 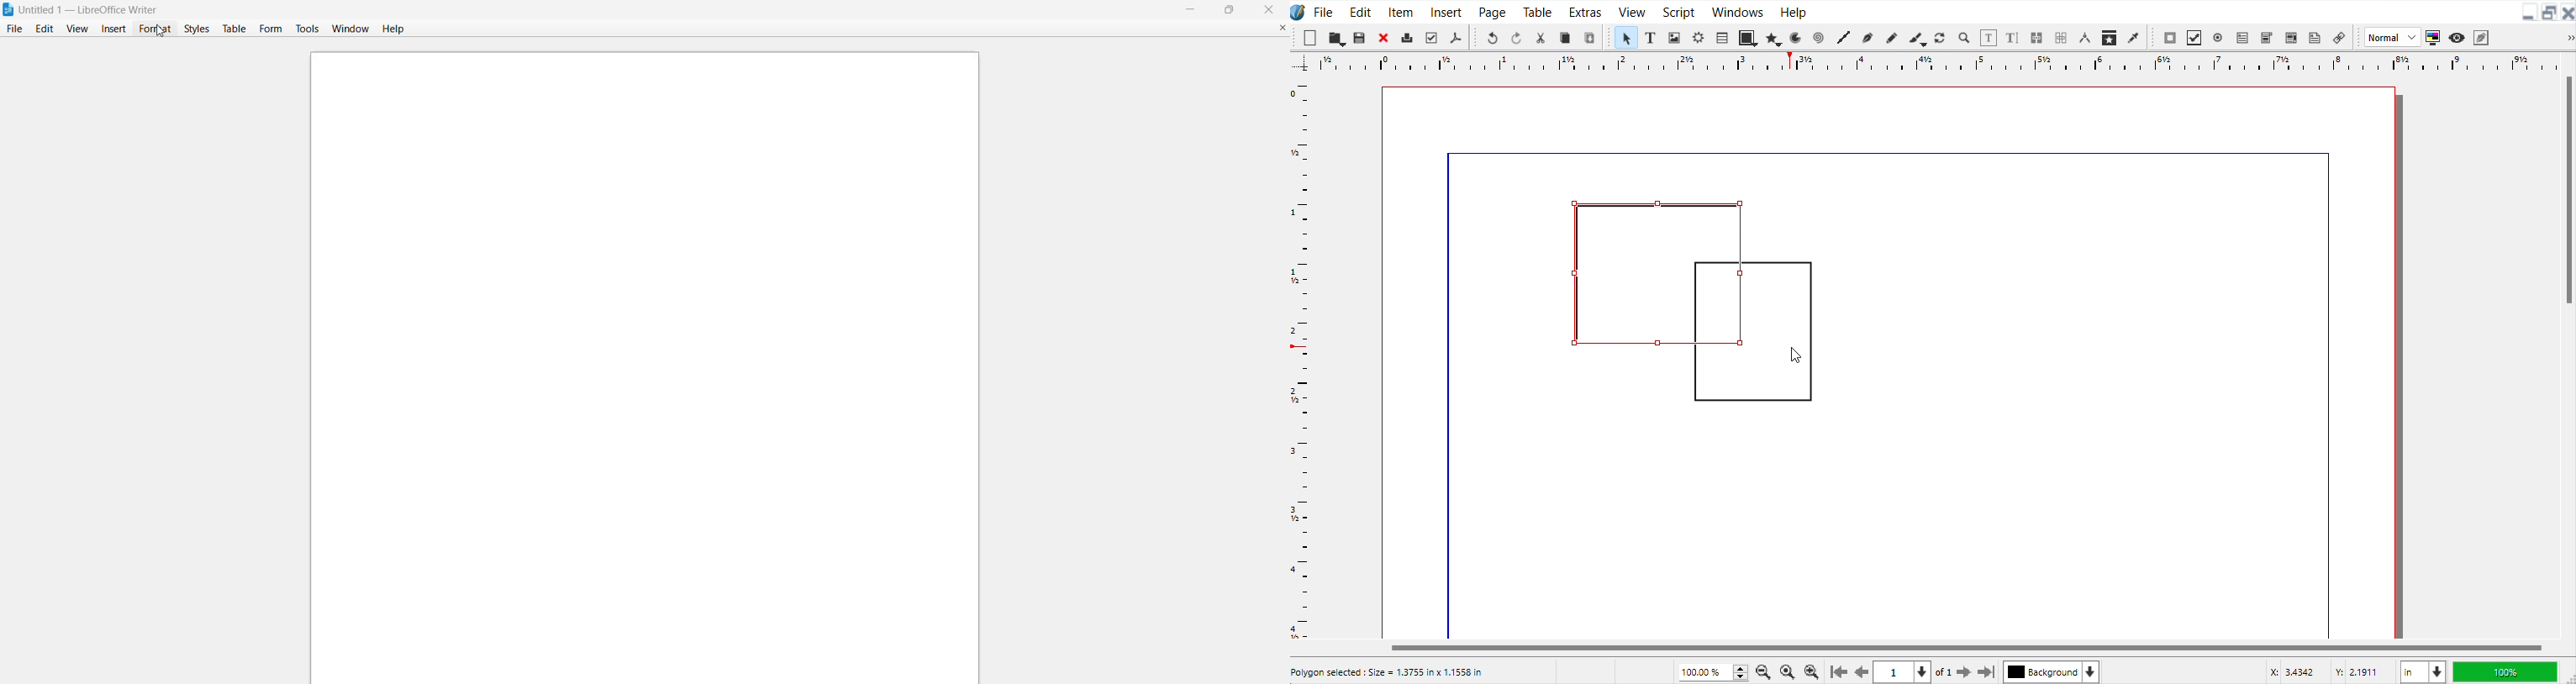 I want to click on Go to last Page, so click(x=1988, y=674).